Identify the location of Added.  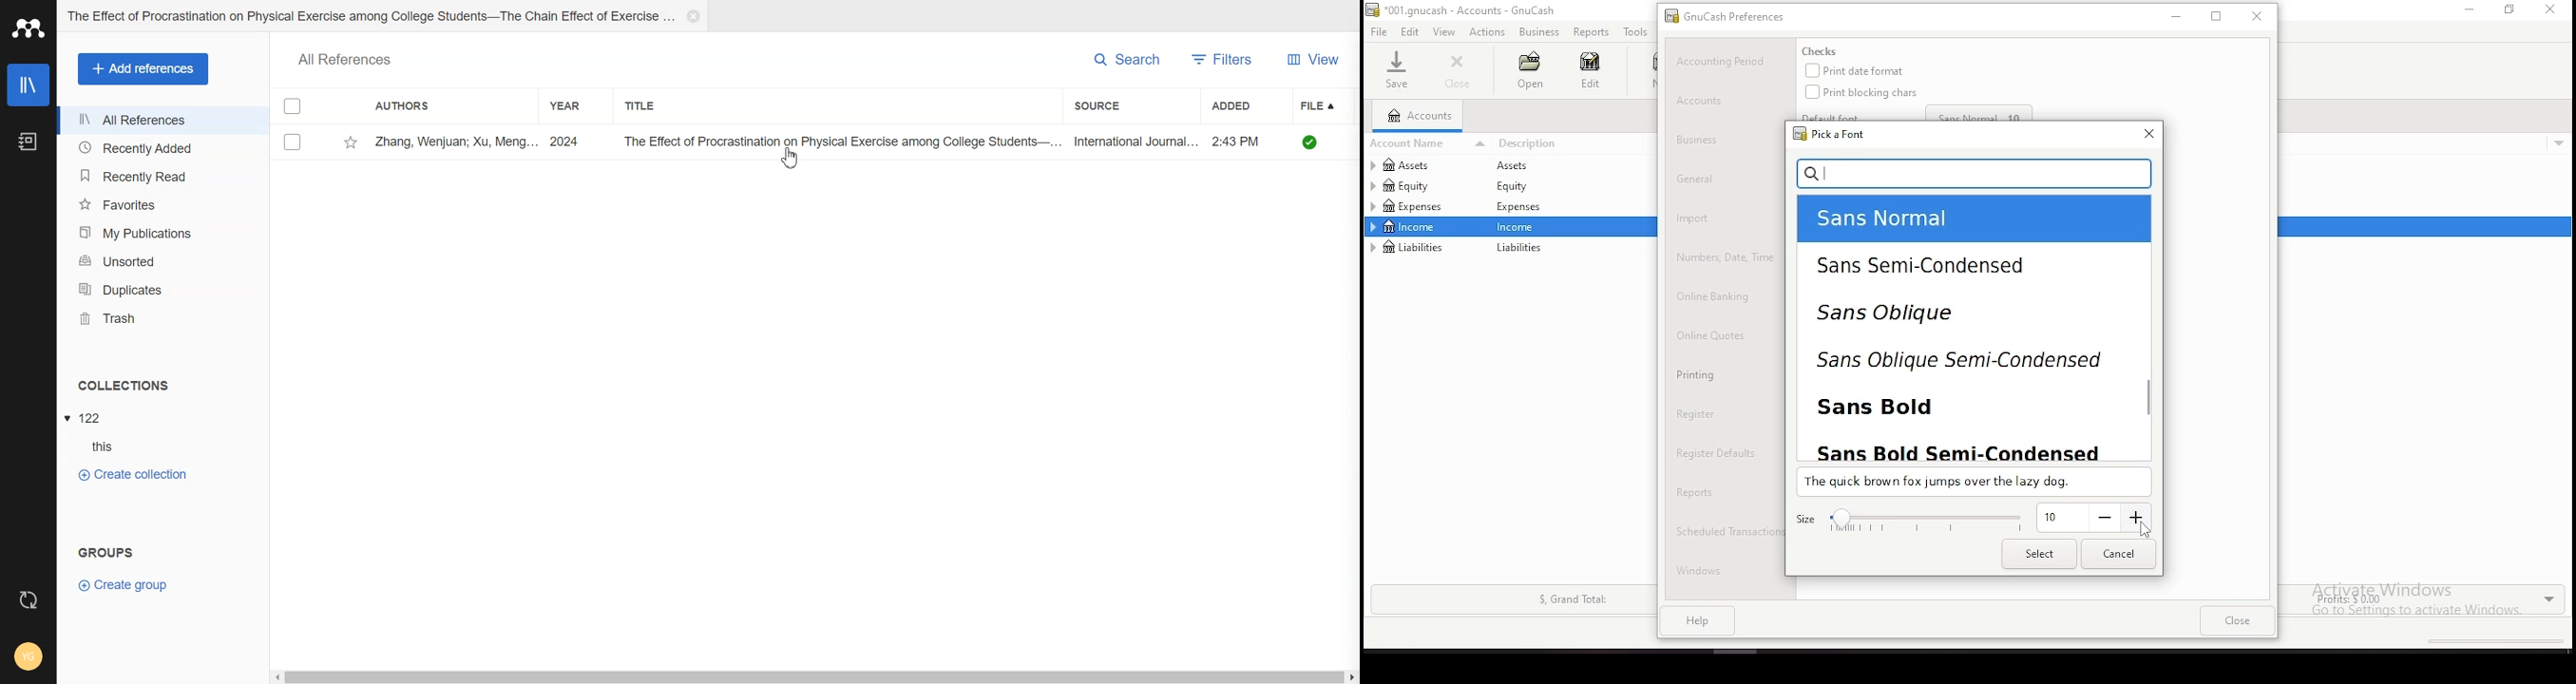
(1233, 106).